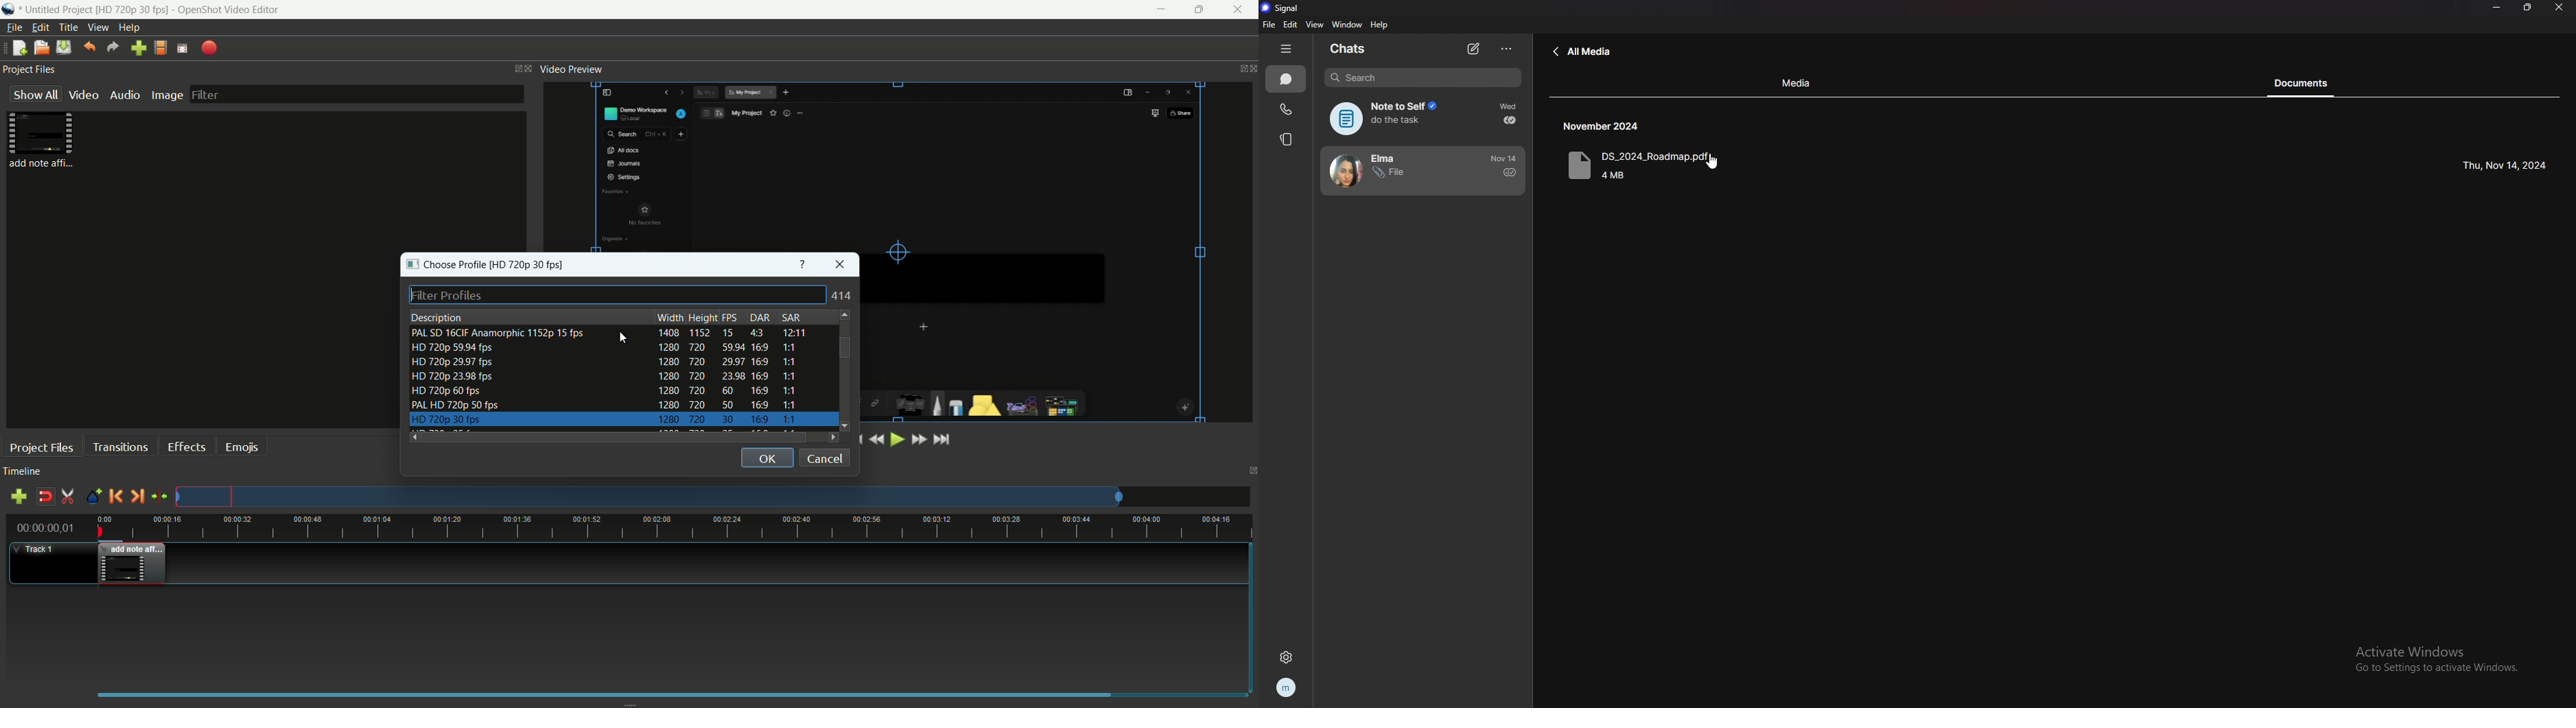 This screenshot has height=728, width=2576. Describe the element at coordinates (1394, 171) in the screenshot. I see `contact` at that location.